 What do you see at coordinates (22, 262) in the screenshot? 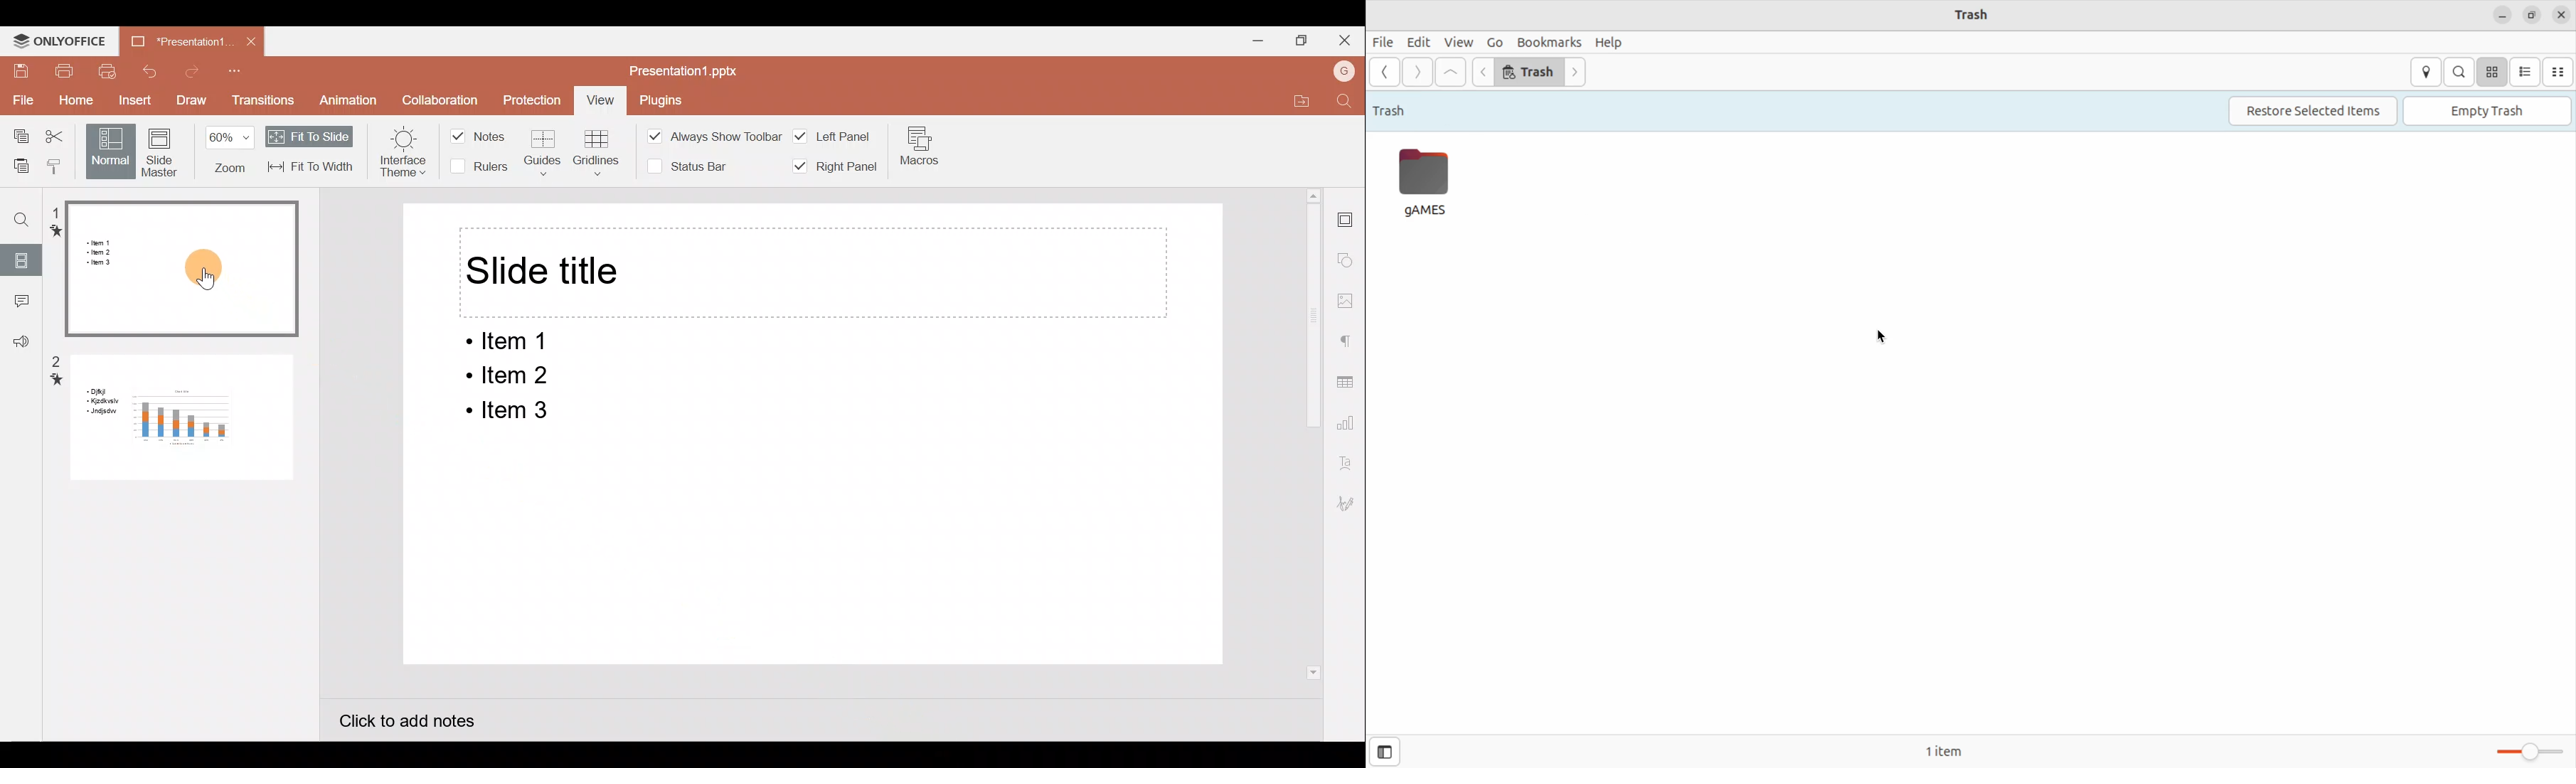
I see `Slides` at bounding box center [22, 262].